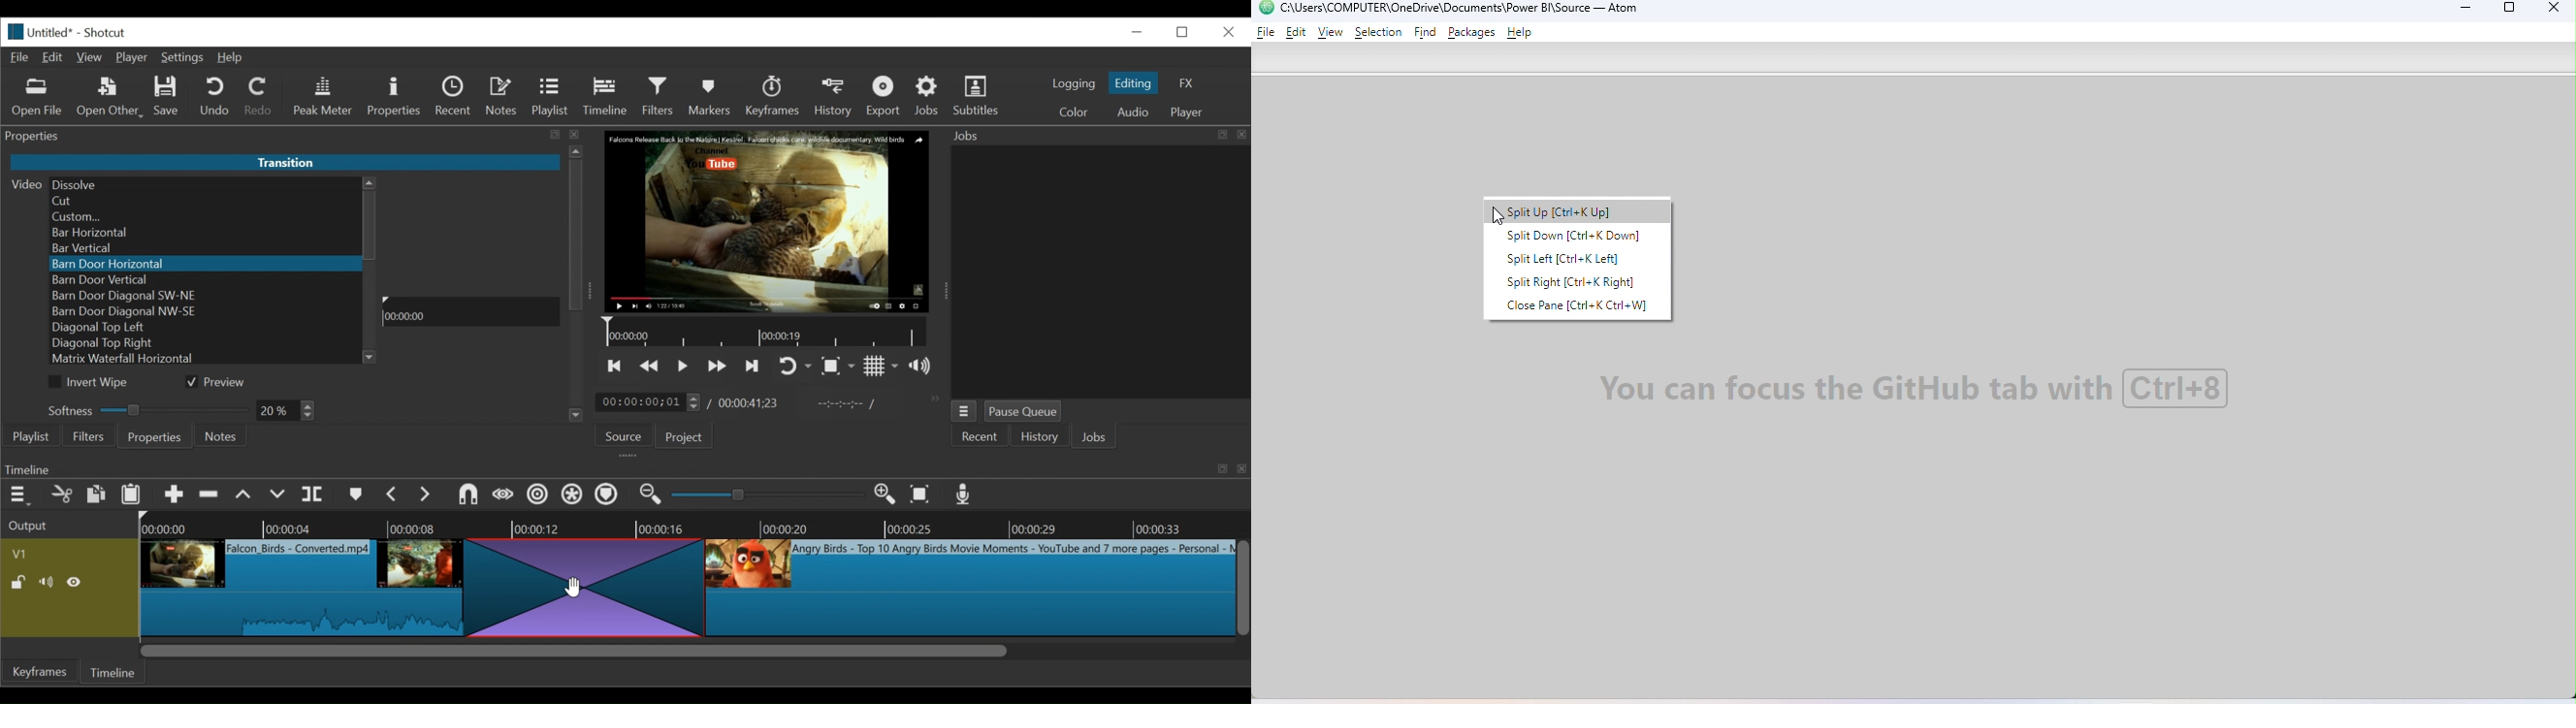 Image resolution: width=2576 pixels, height=728 pixels. Describe the element at coordinates (97, 493) in the screenshot. I see `Copy` at that location.